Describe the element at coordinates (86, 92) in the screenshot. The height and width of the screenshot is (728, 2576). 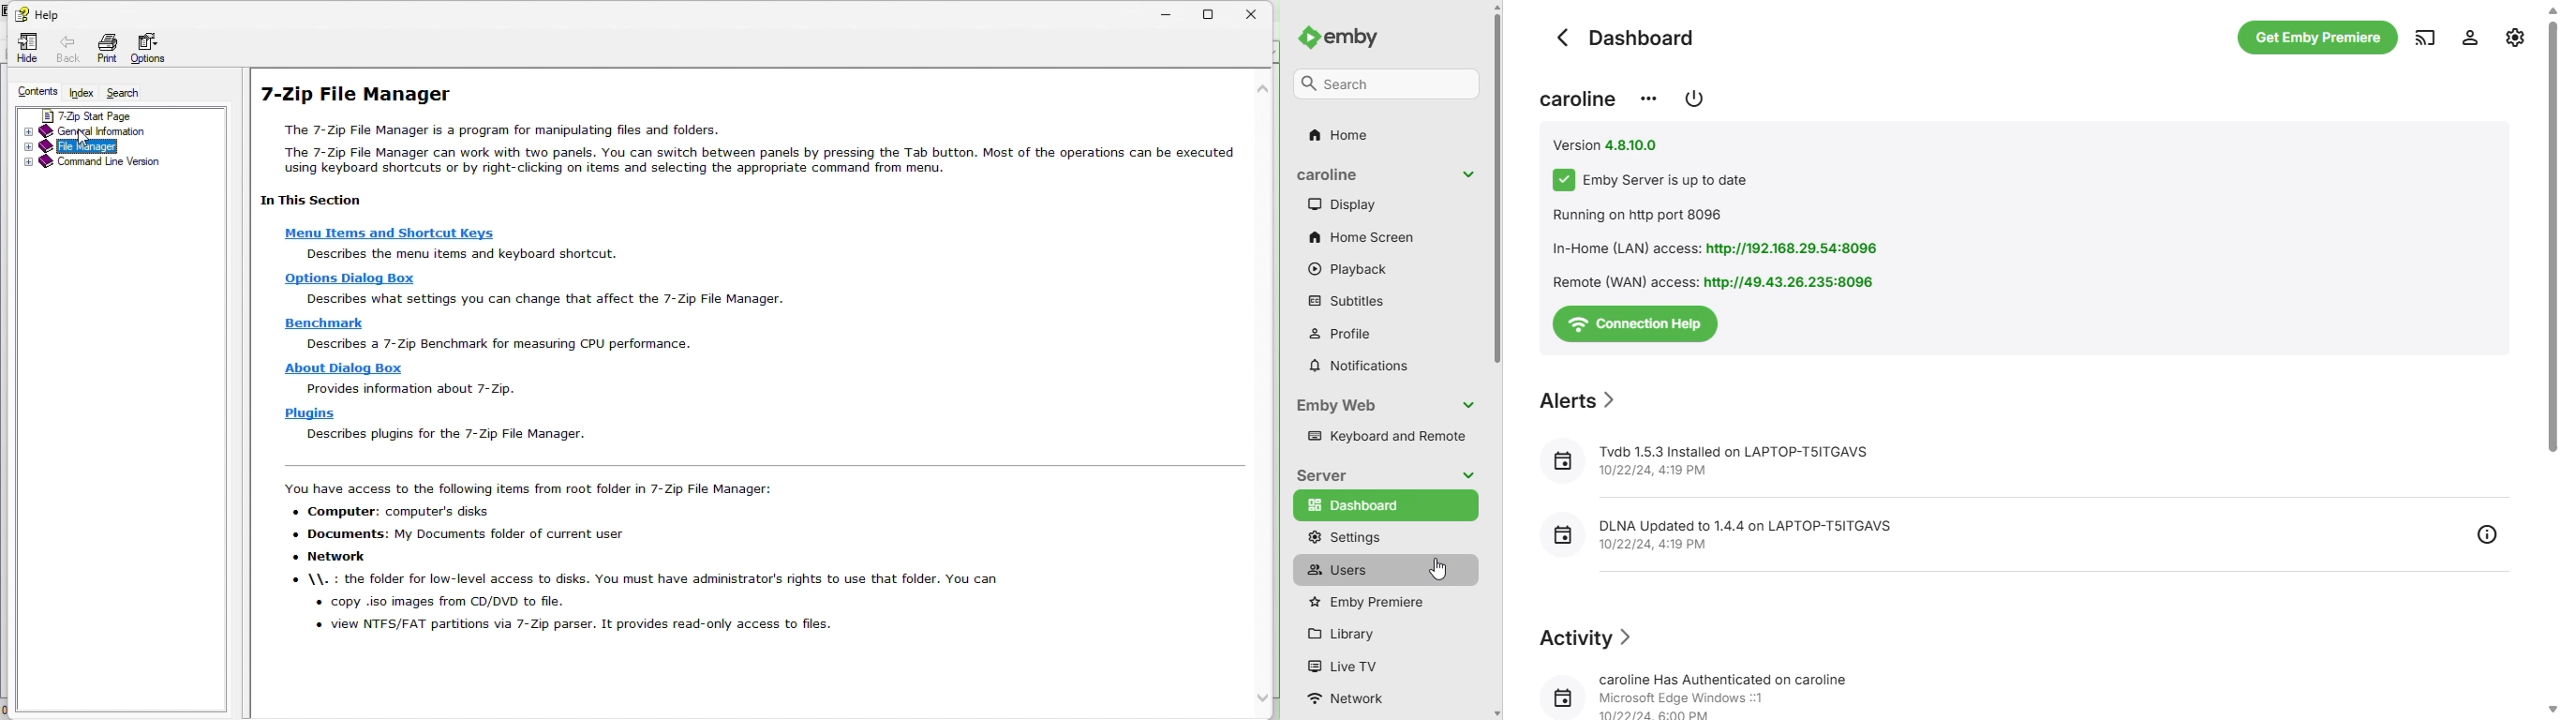
I see `Index` at that location.